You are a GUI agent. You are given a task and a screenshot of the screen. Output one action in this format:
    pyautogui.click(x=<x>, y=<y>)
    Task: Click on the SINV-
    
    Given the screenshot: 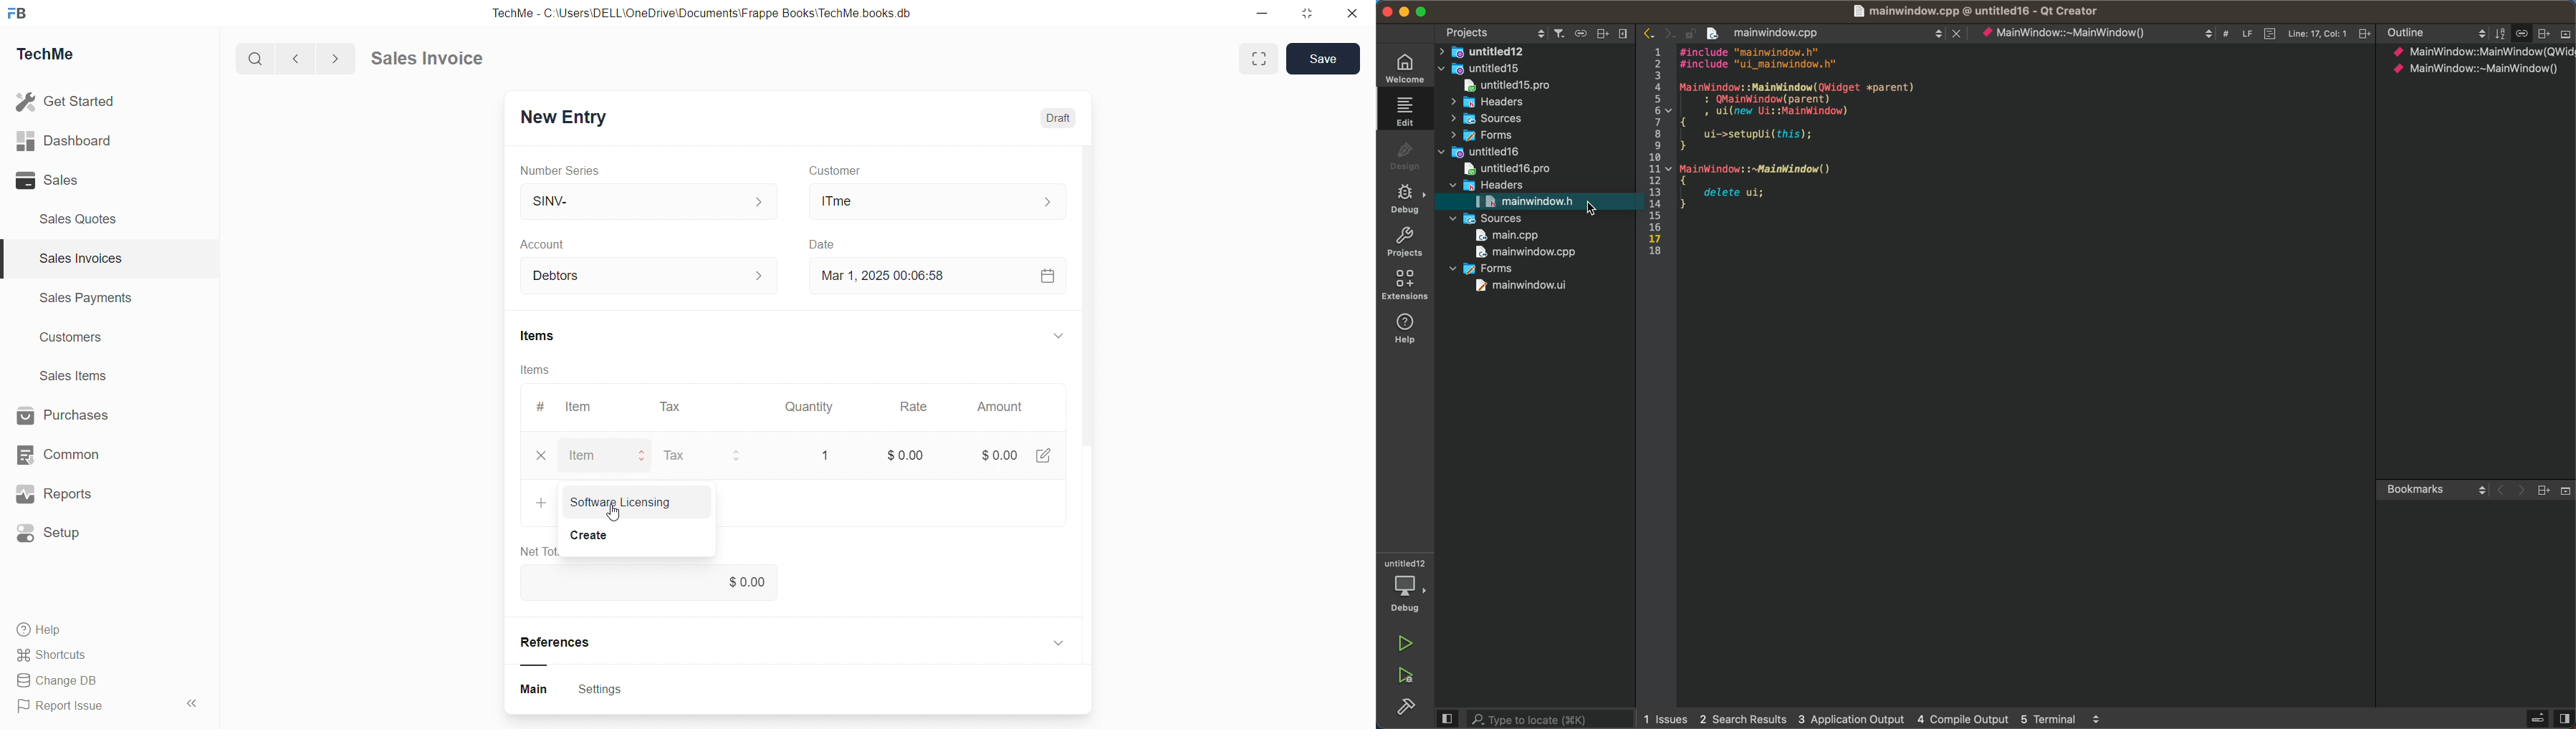 What is the action you would take?
    pyautogui.click(x=631, y=201)
    